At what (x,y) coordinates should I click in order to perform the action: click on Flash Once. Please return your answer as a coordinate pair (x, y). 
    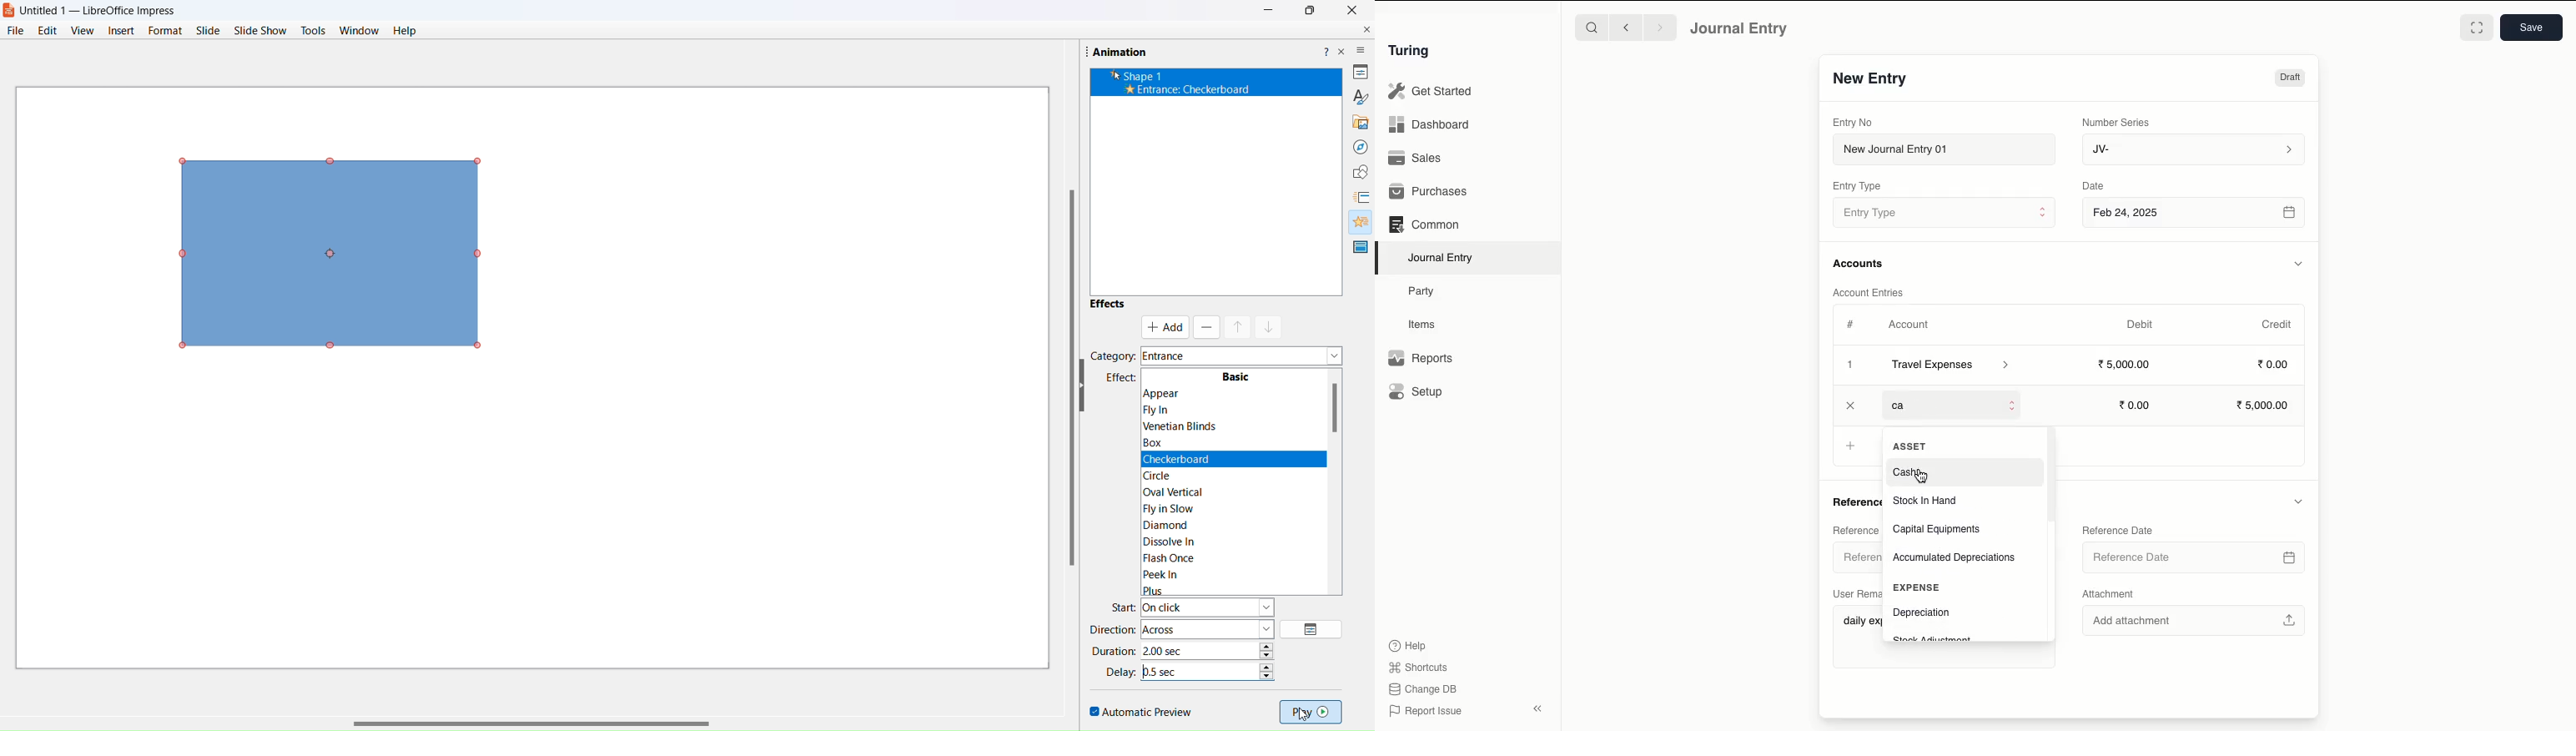
    Looking at the image, I should click on (1181, 558).